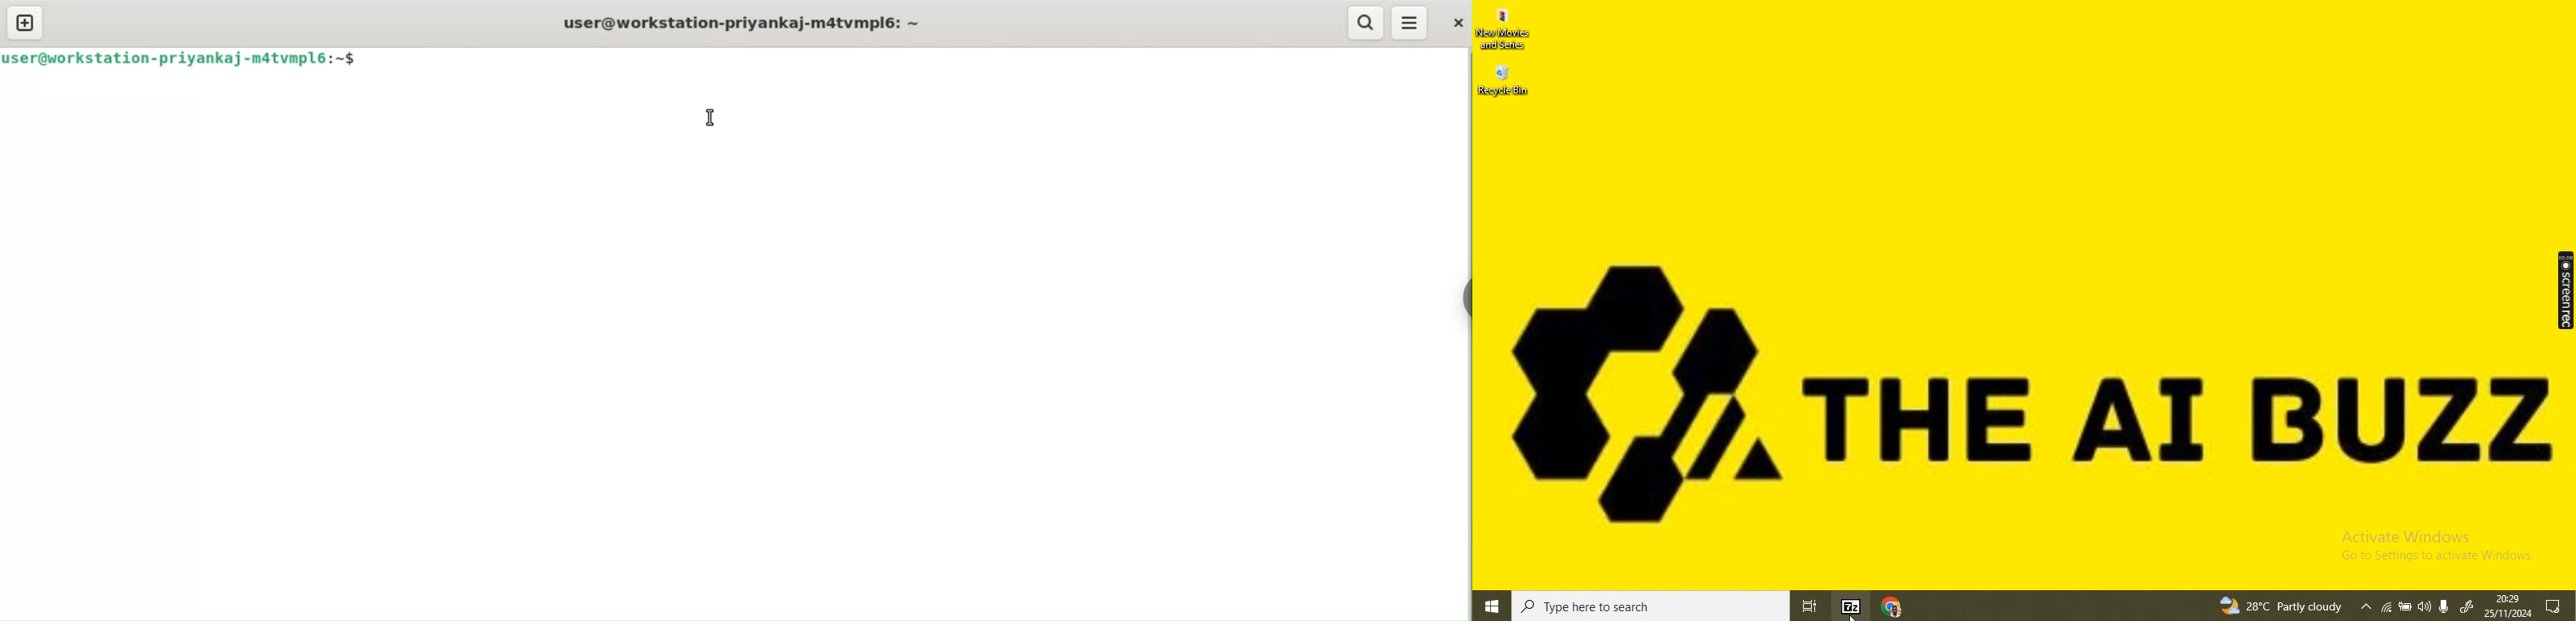 Image resolution: width=2576 pixels, height=644 pixels. I want to click on notifications, so click(2553, 606).